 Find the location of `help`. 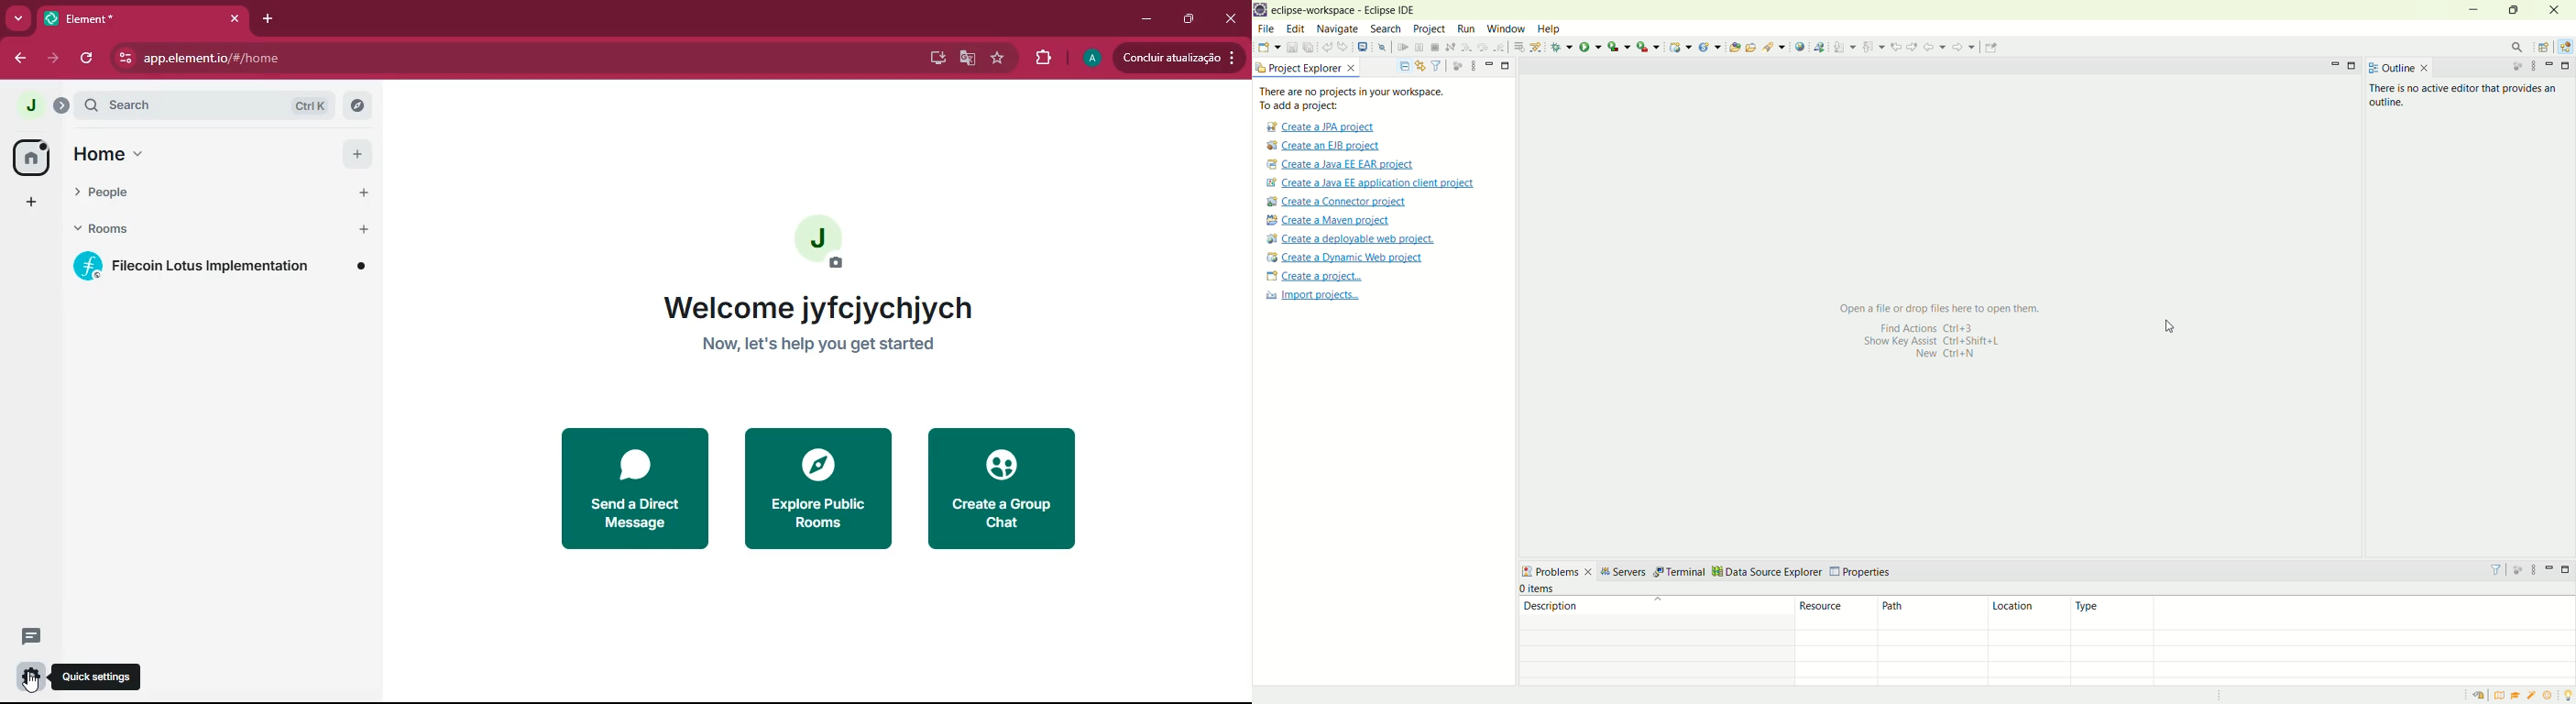

help is located at coordinates (1548, 30).